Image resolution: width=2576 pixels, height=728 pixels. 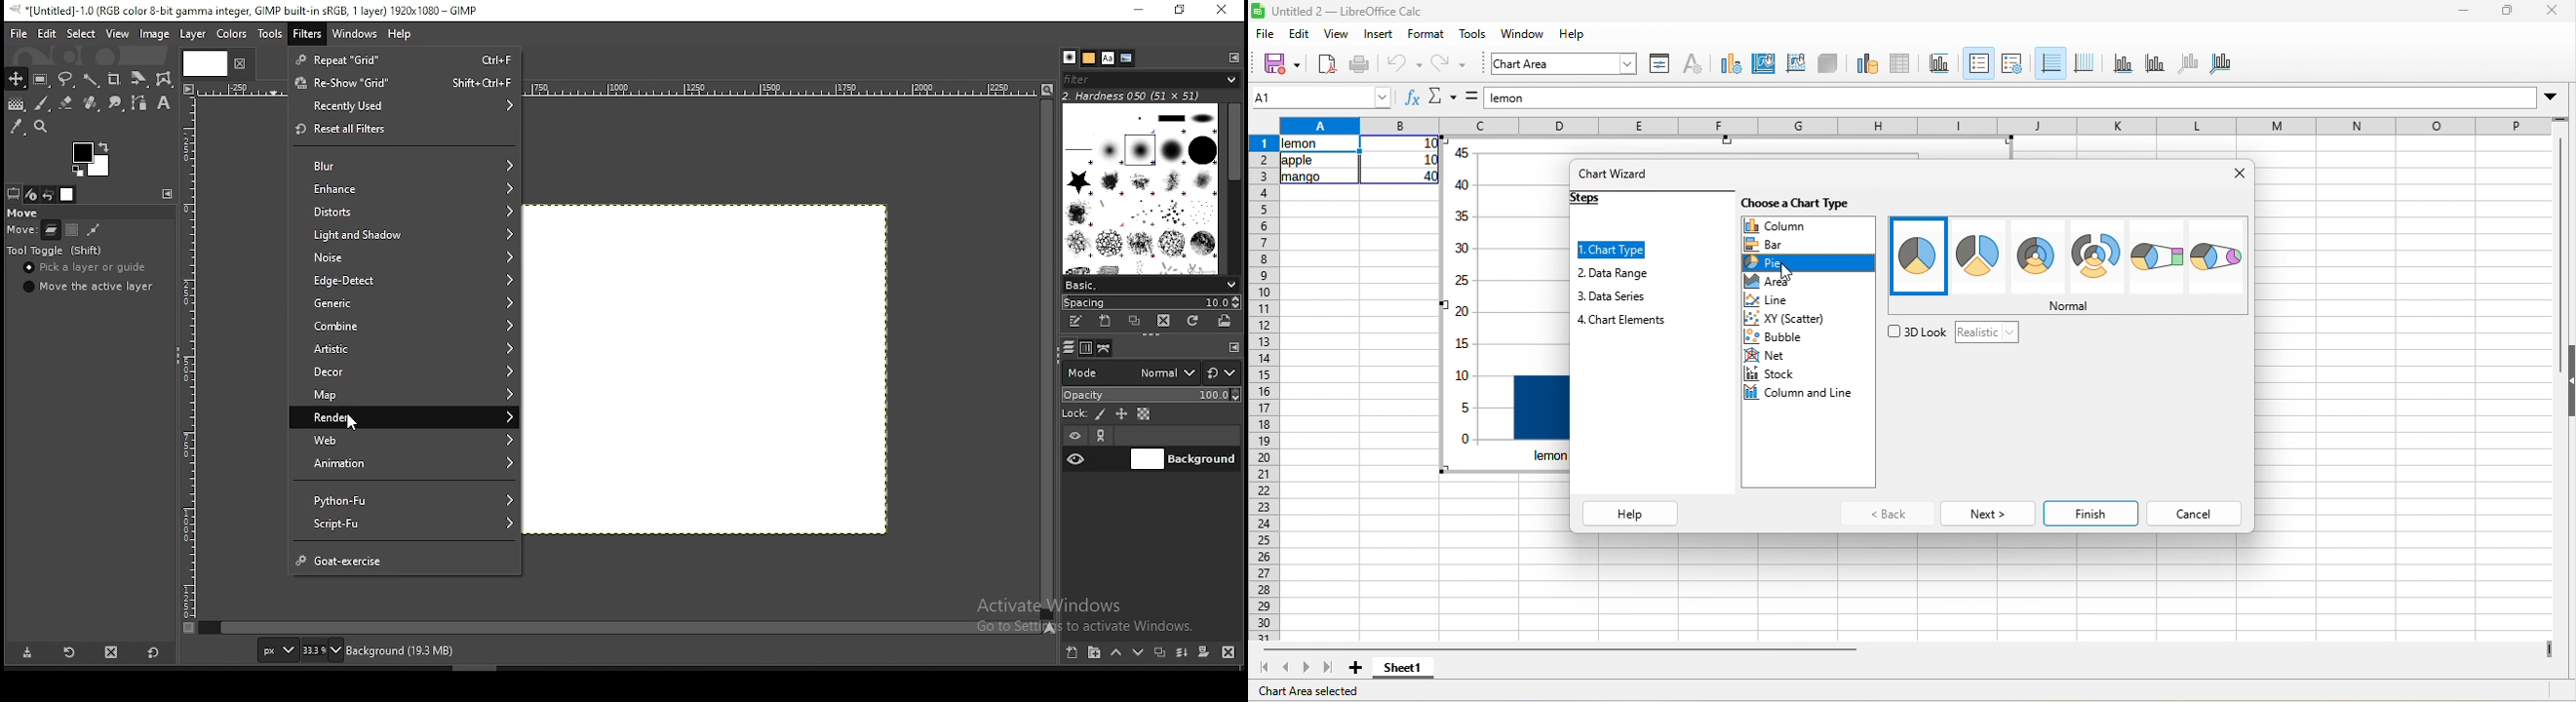 What do you see at coordinates (1463, 306) in the screenshot?
I see `Chart no` at bounding box center [1463, 306].